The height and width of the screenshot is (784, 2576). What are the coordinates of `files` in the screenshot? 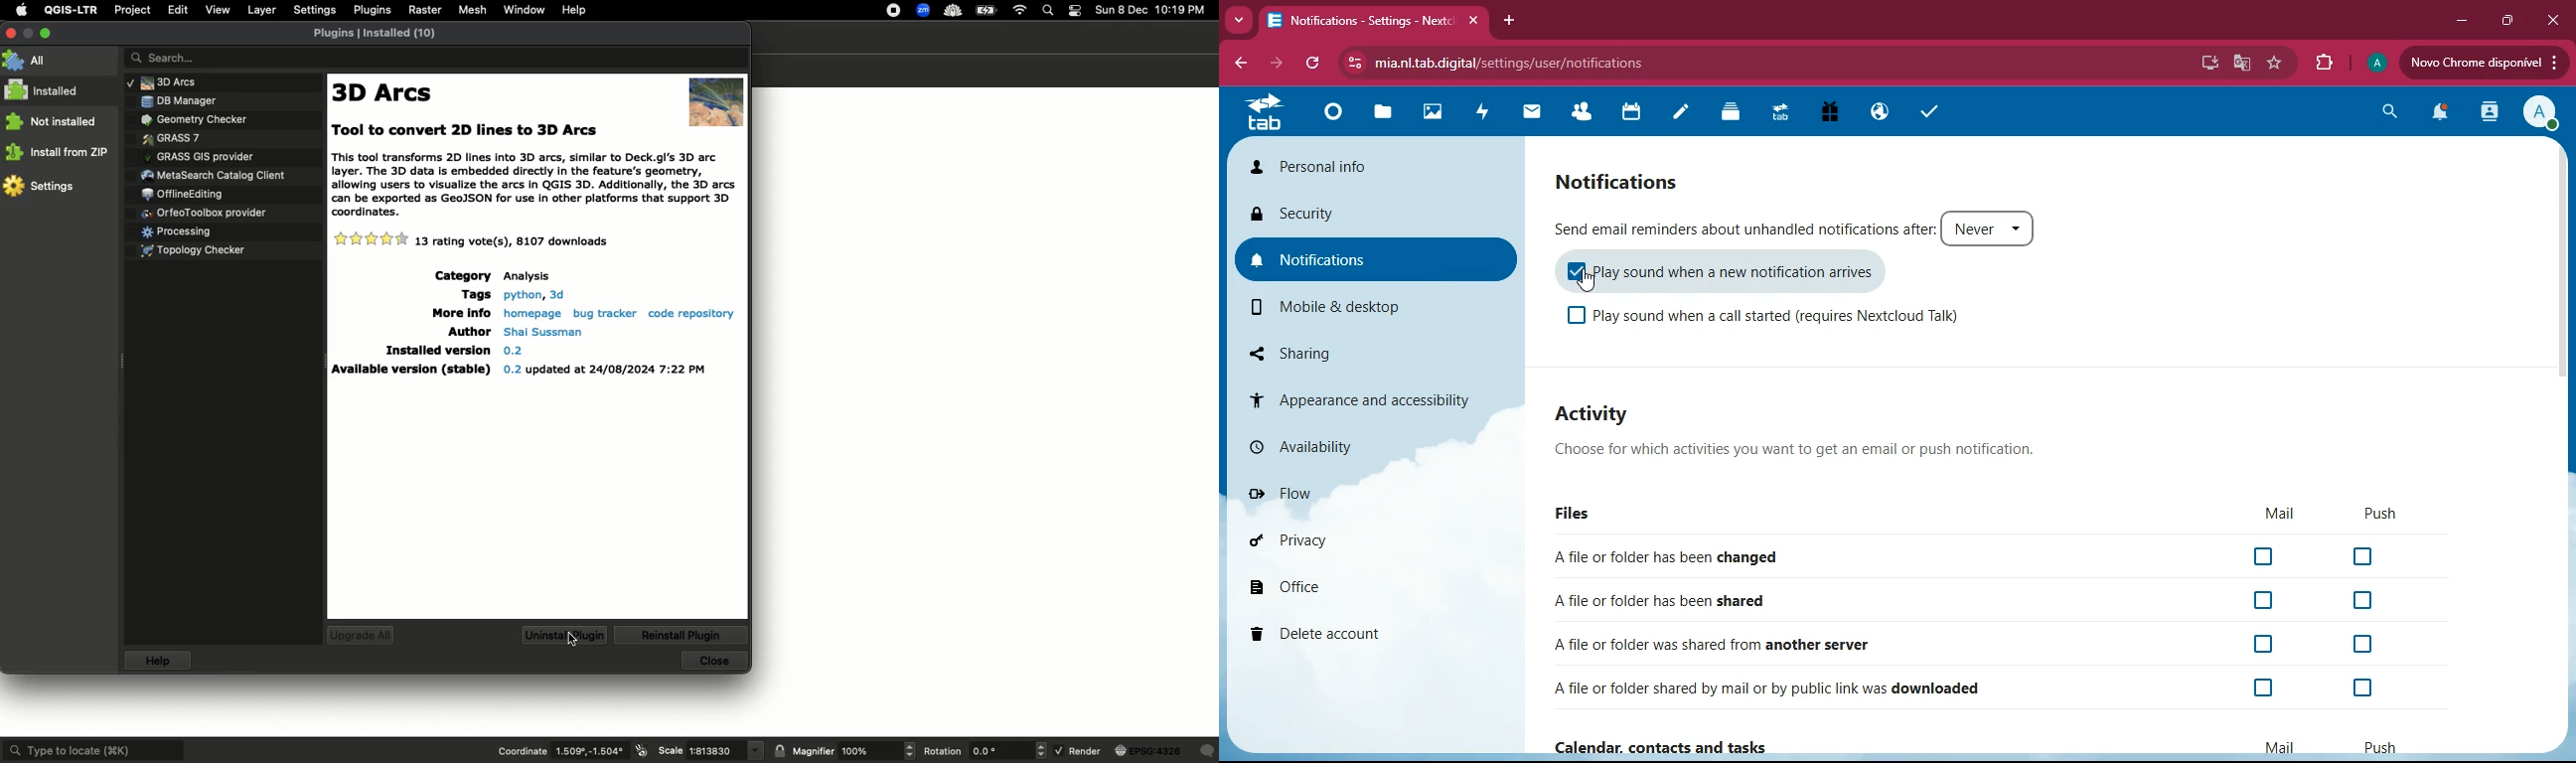 It's located at (1576, 513).